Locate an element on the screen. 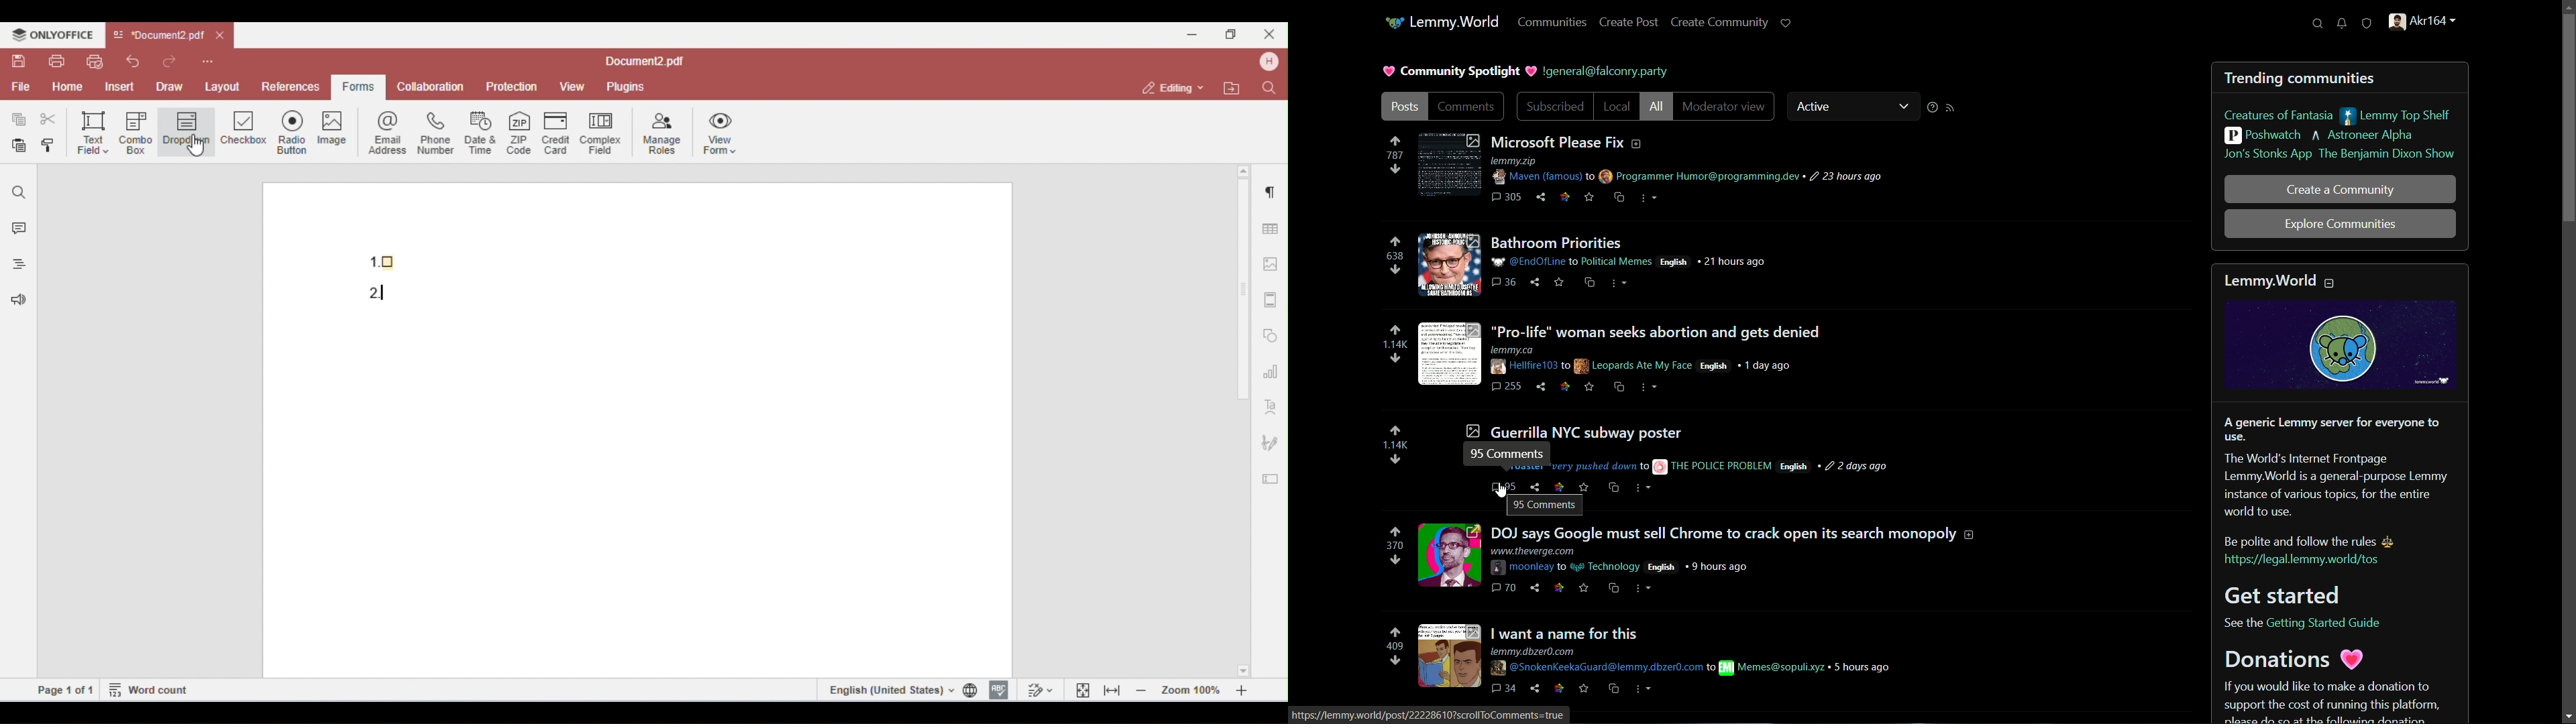 The height and width of the screenshot is (728, 2576). "Pro-life" woman seeks abortion and gets denied is located at coordinates (1659, 331).